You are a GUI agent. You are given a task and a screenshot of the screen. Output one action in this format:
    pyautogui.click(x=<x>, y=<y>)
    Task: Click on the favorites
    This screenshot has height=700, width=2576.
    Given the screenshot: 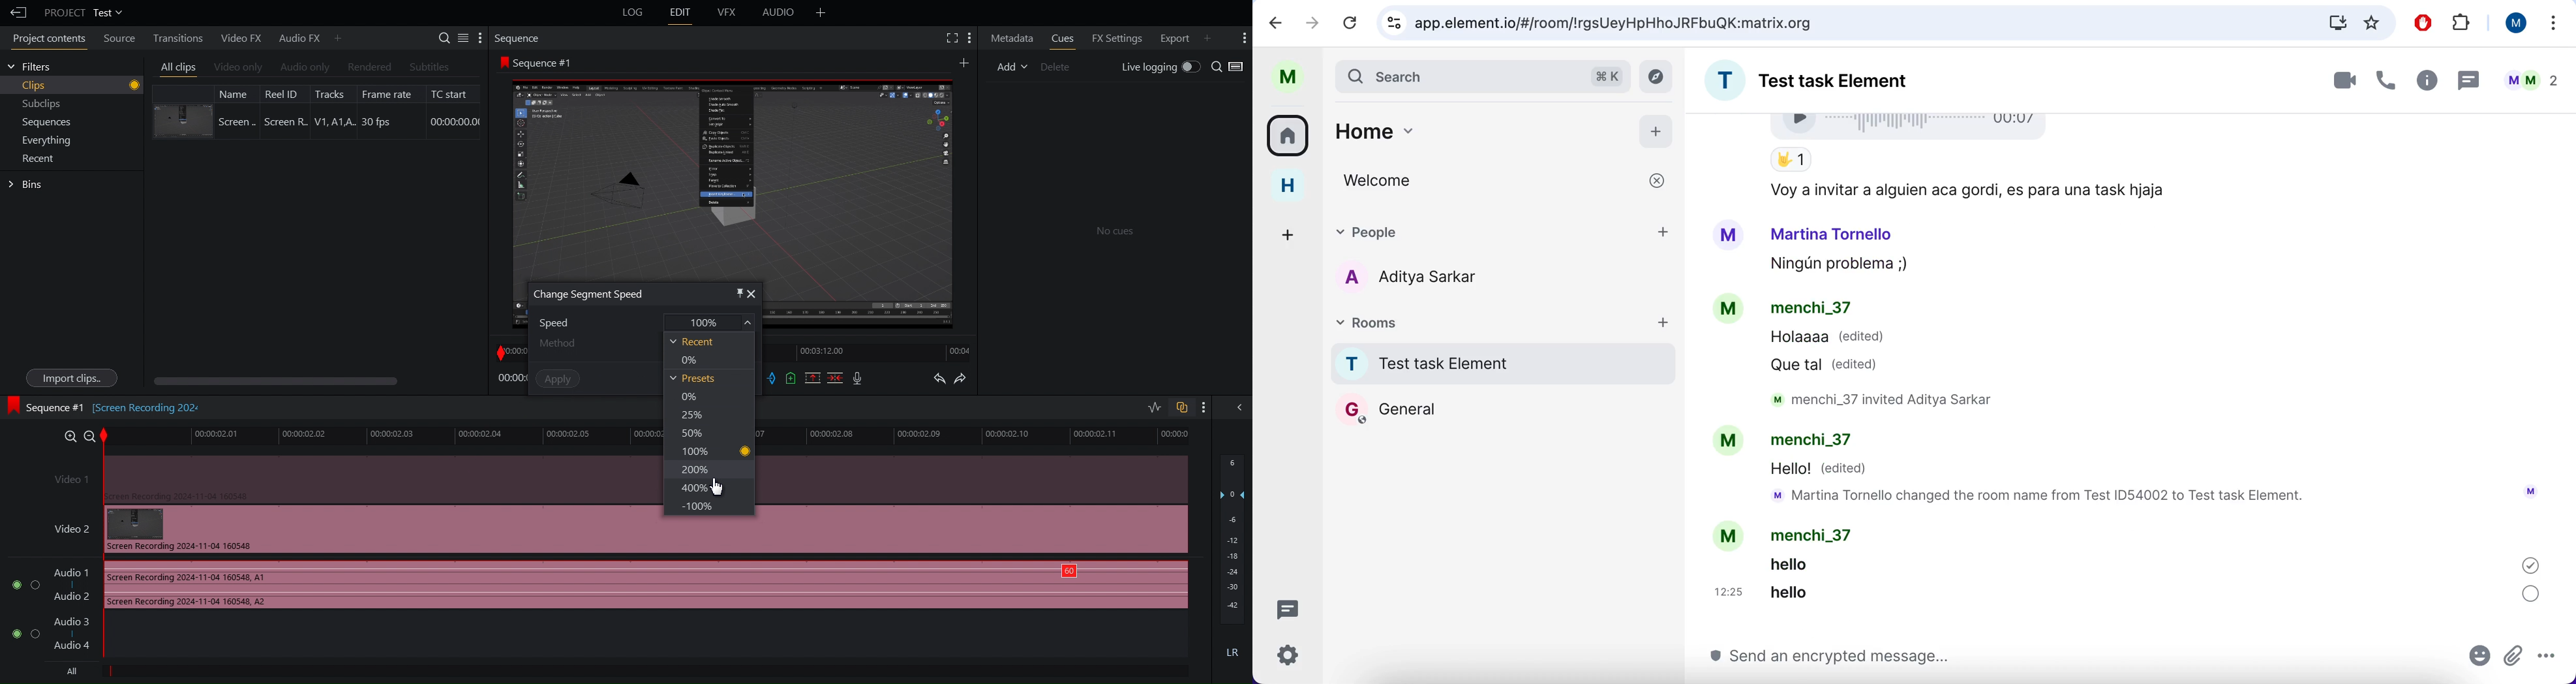 What is the action you would take?
    pyautogui.click(x=2373, y=24)
    